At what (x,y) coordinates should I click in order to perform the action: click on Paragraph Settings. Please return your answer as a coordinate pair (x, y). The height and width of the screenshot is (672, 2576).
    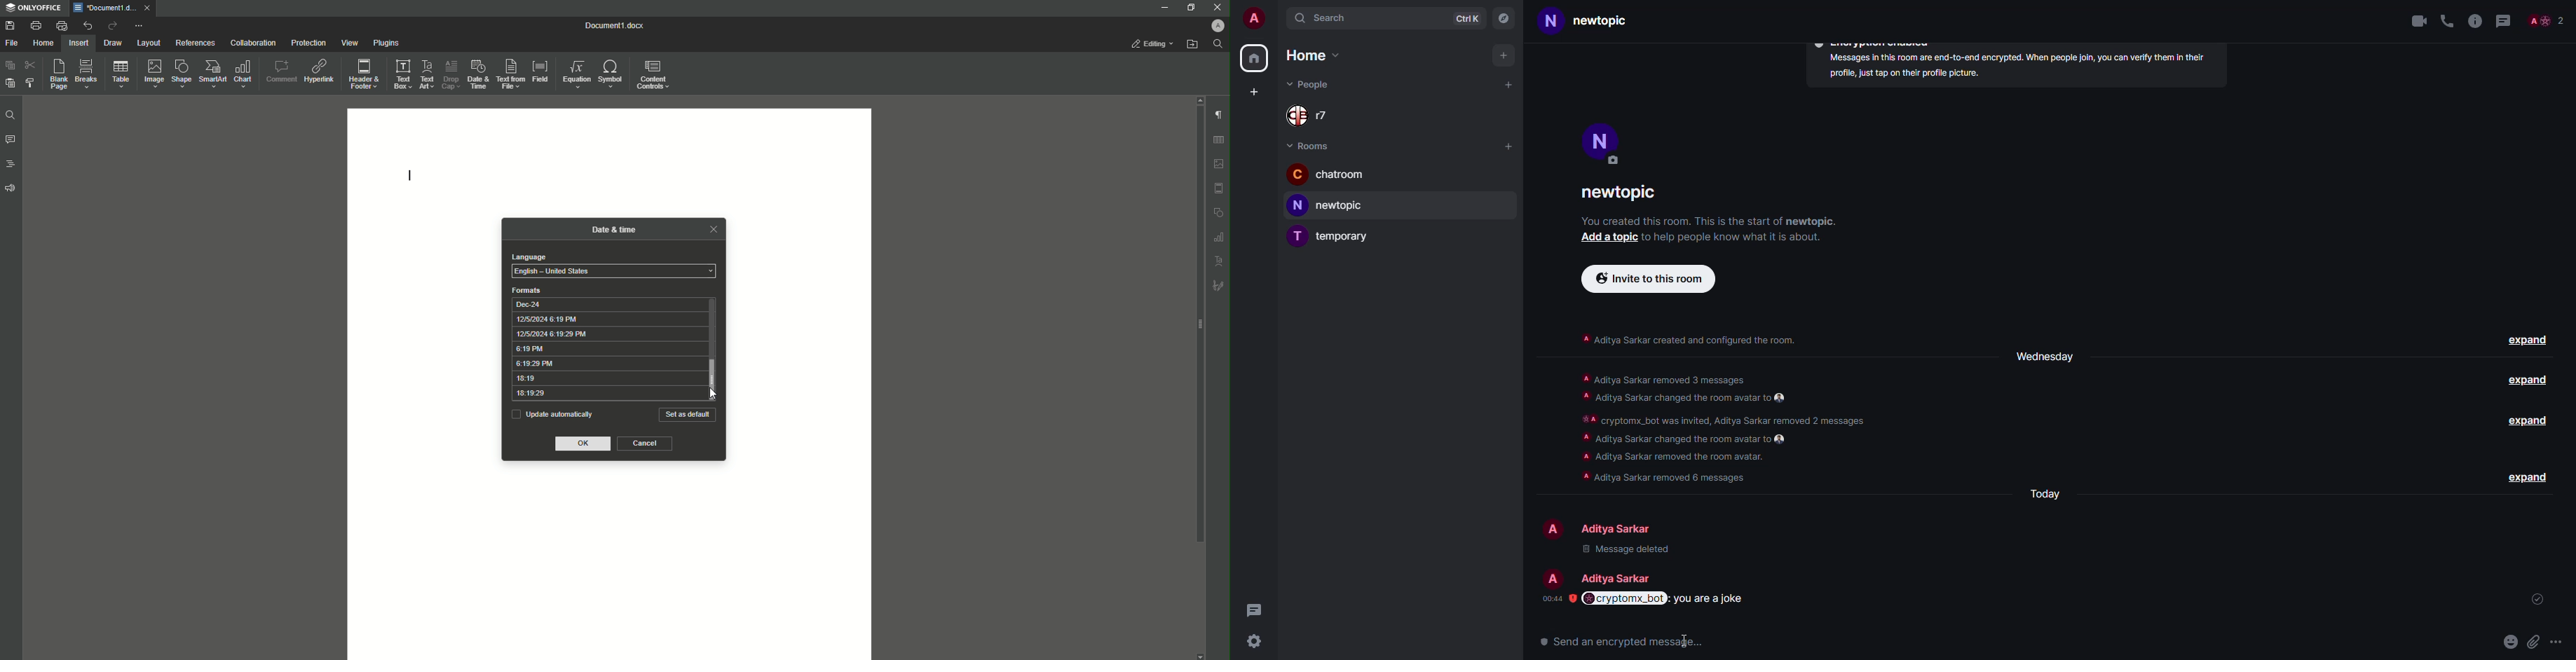
    Looking at the image, I should click on (1218, 114).